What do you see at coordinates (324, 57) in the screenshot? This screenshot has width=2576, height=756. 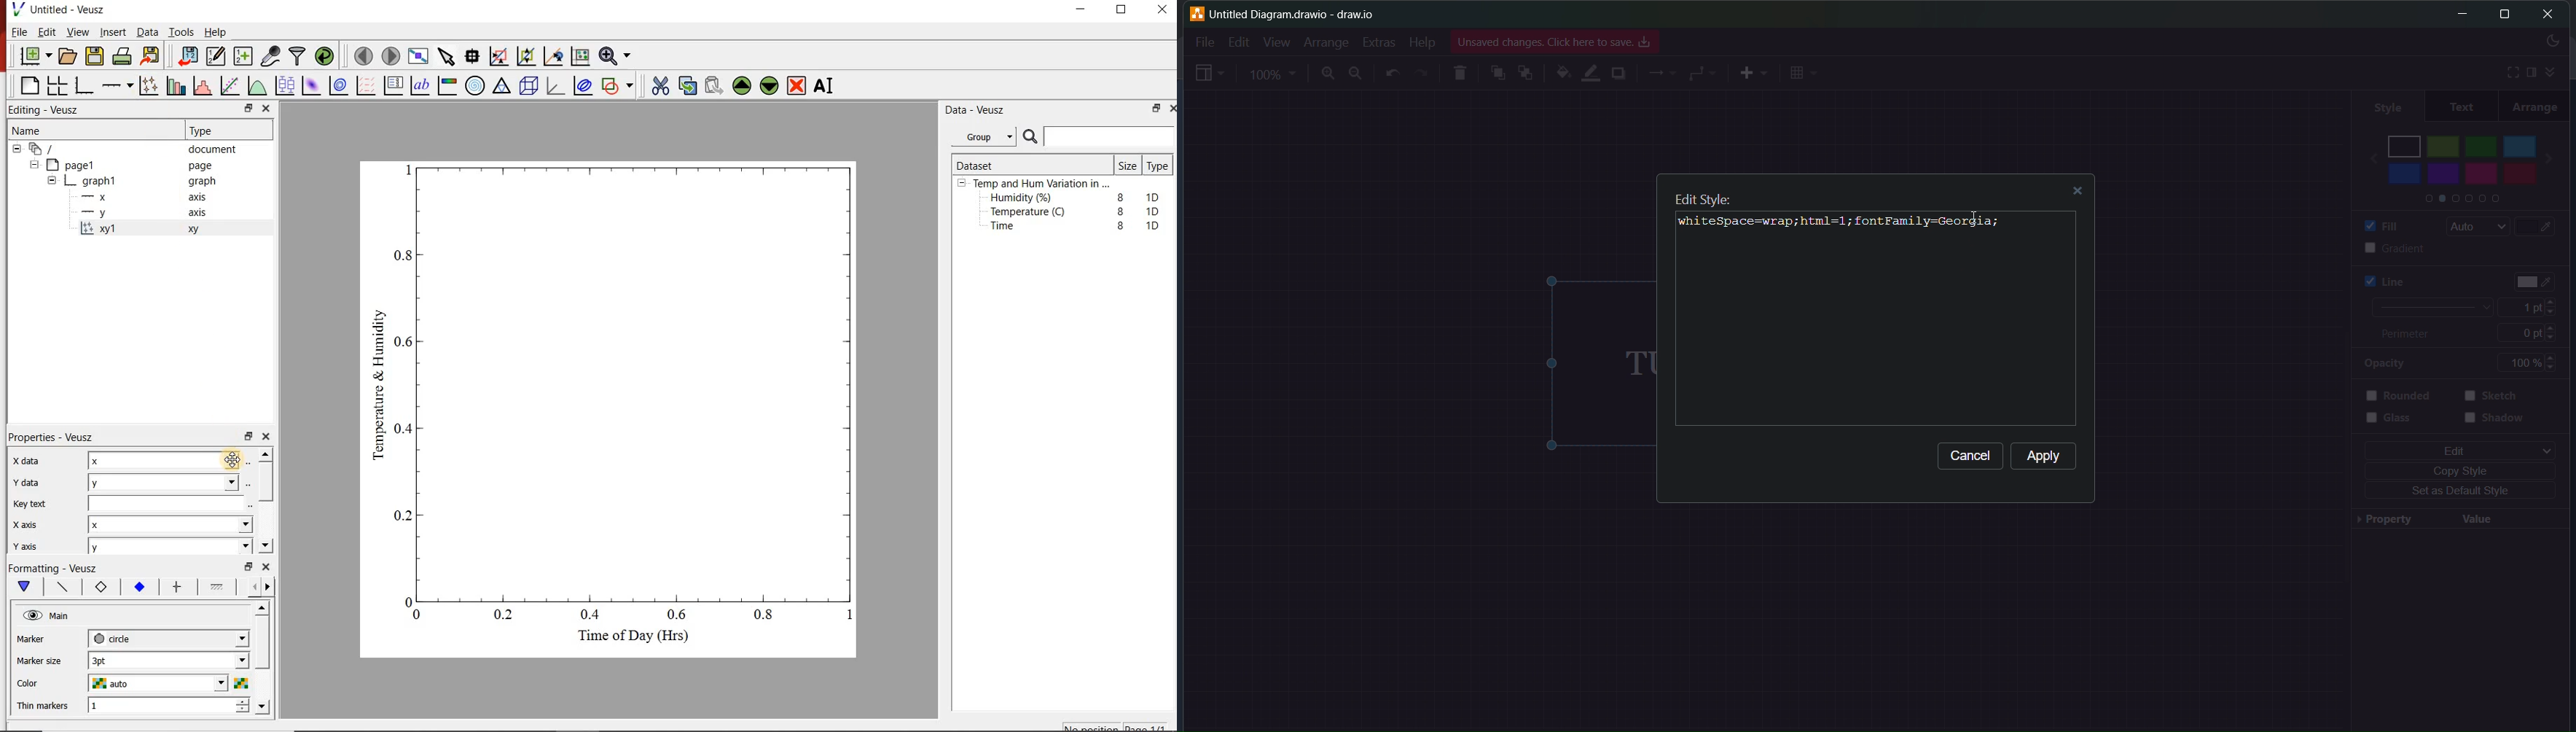 I see `reload linked datasets` at bounding box center [324, 57].